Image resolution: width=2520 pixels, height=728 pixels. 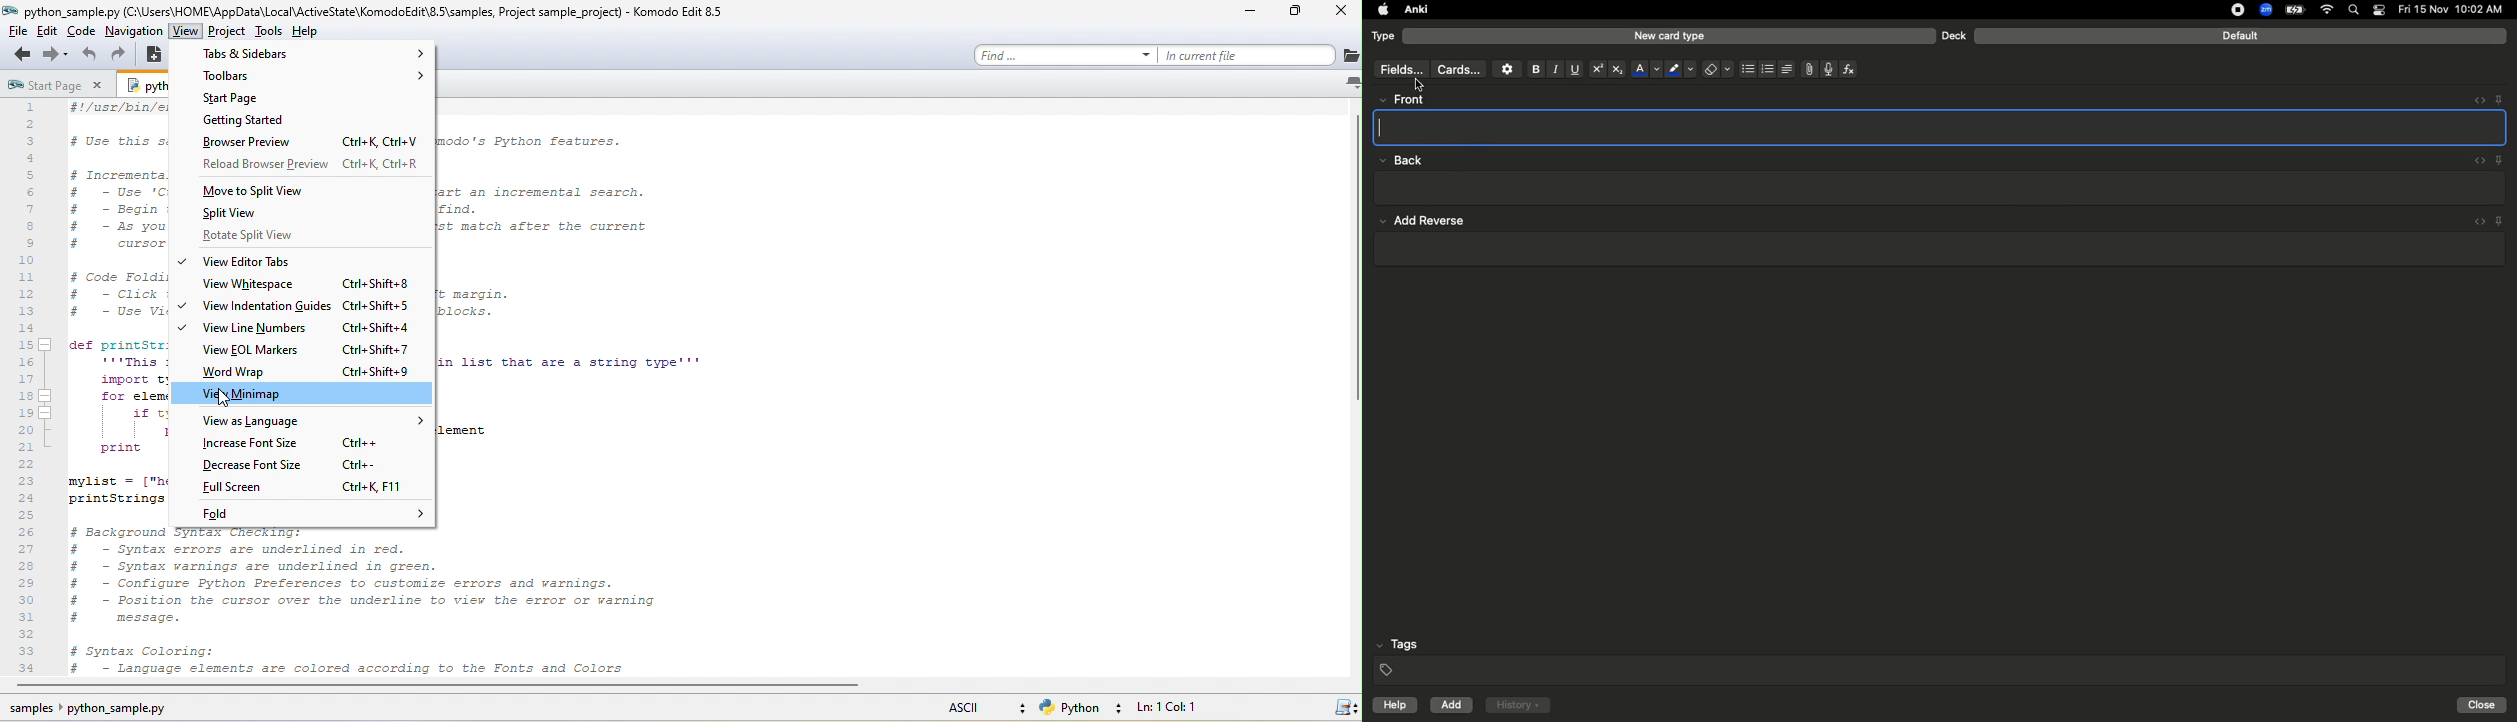 What do you see at coordinates (1939, 237) in the screenshot?
I see `Add reverse` at bounding box center [1939, 237].